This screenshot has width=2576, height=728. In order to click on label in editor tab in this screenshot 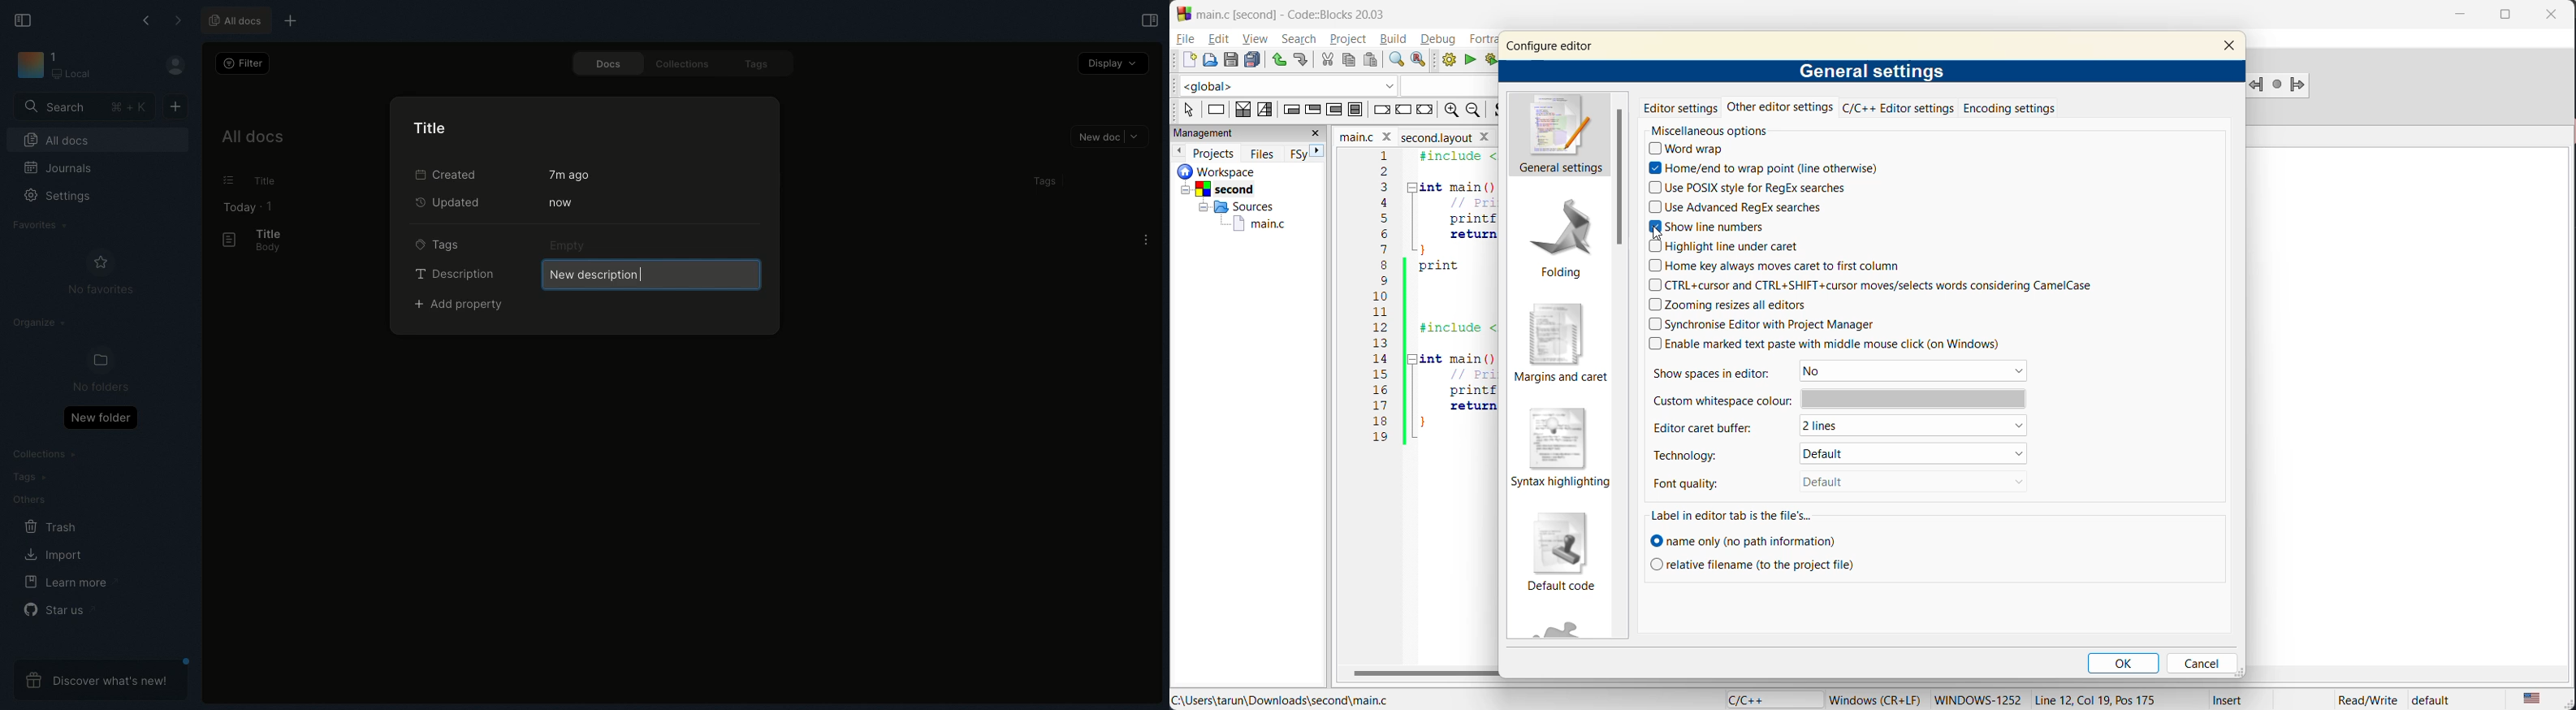, I will do `click(1731, 515)`.